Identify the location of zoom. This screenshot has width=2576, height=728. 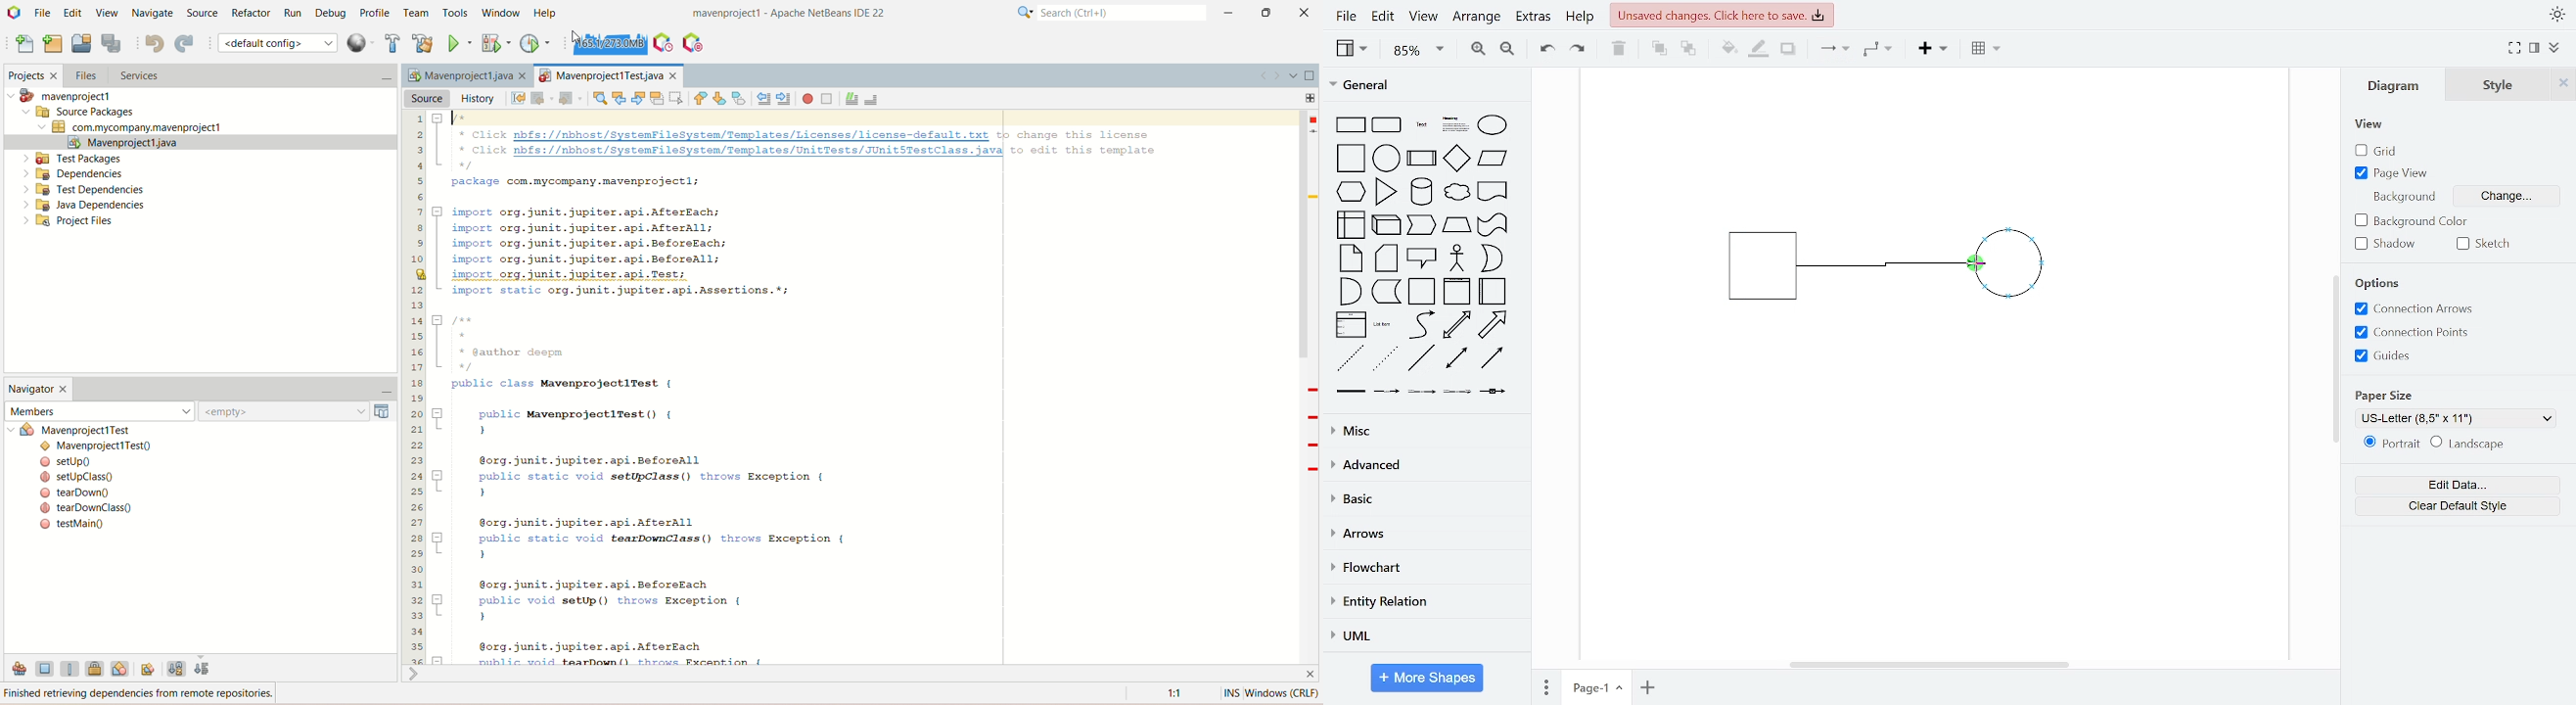
(1419, 49).